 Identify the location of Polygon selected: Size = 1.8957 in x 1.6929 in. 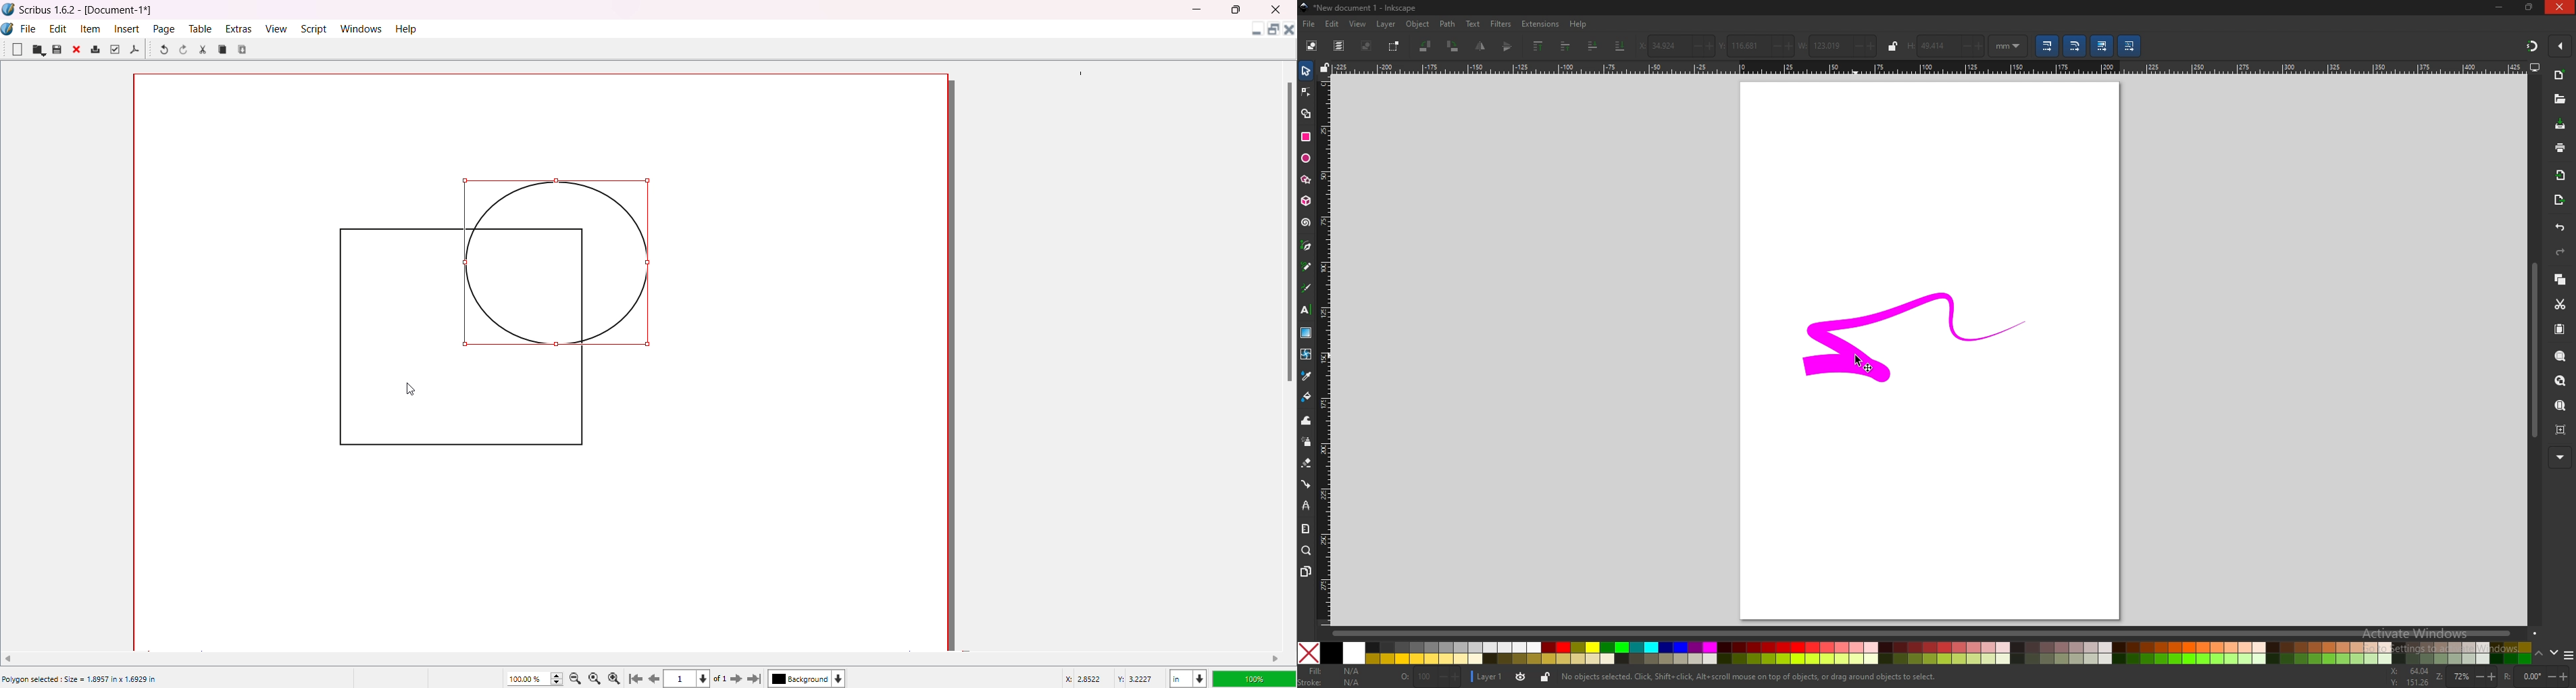
(82, 679).